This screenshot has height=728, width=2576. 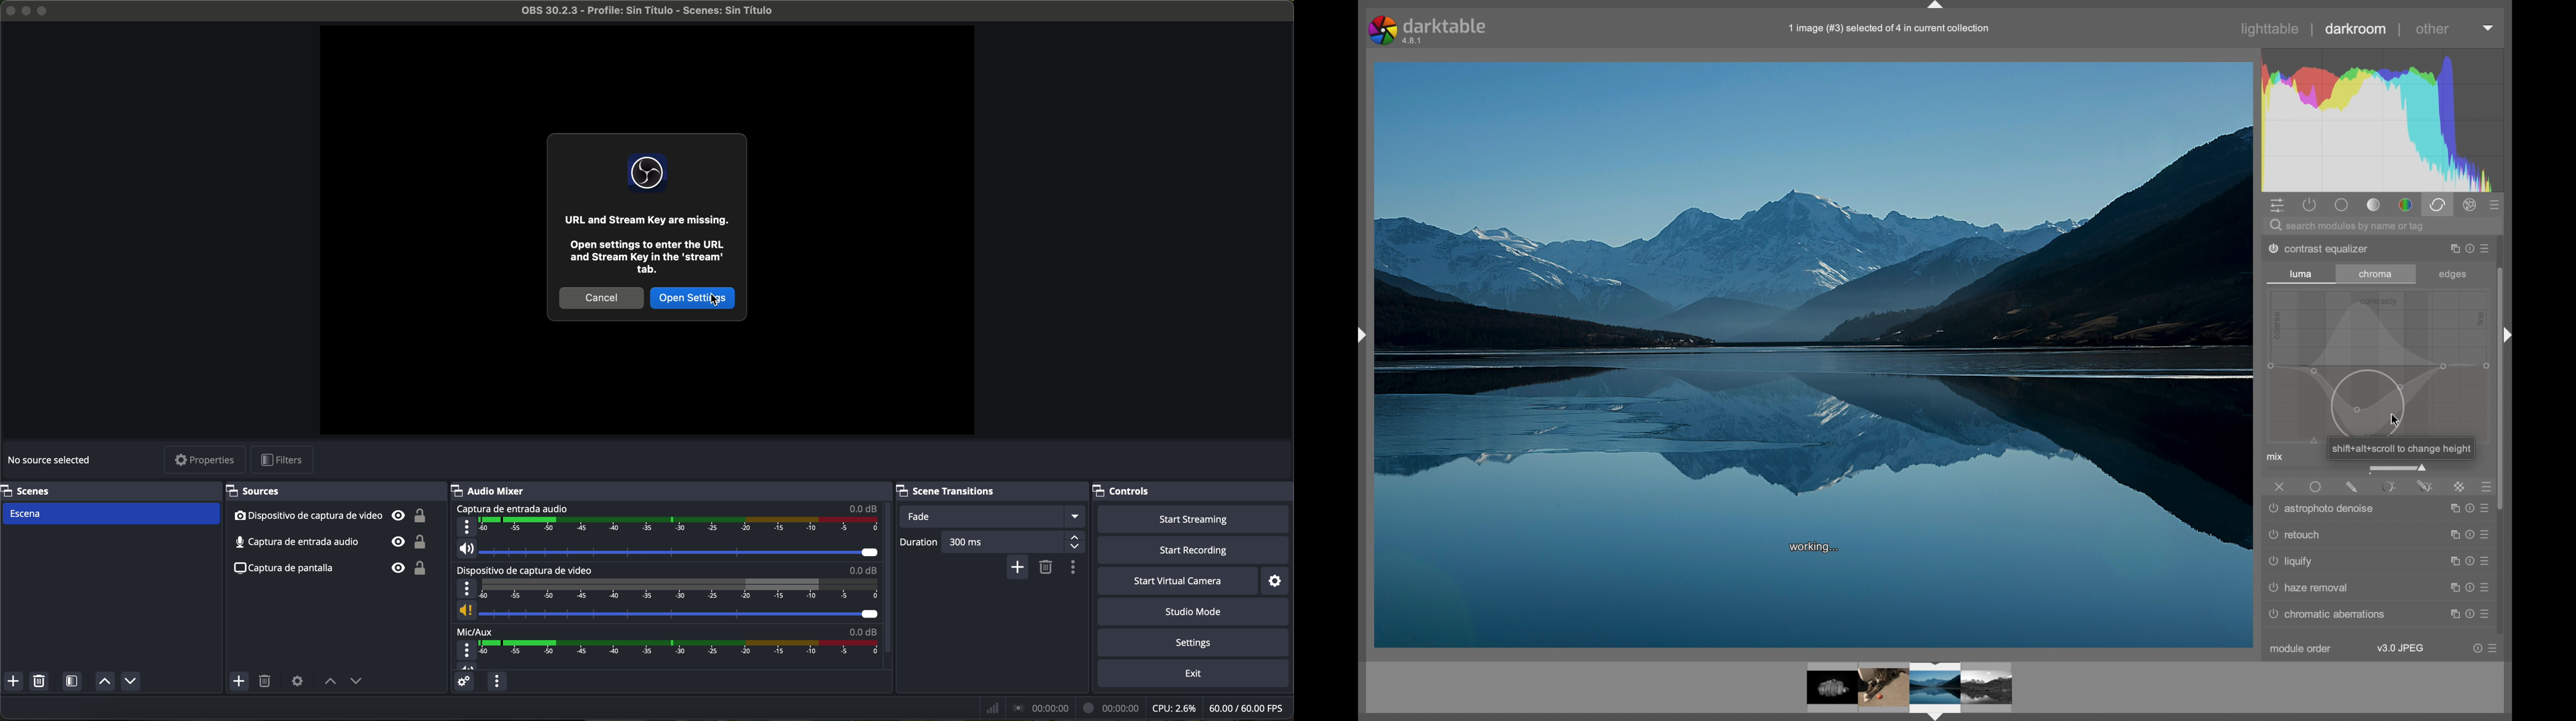 What do you see at coordinates (2374, 206) in the screenshot?
I see `tone` at bounding box center [2374, 206].